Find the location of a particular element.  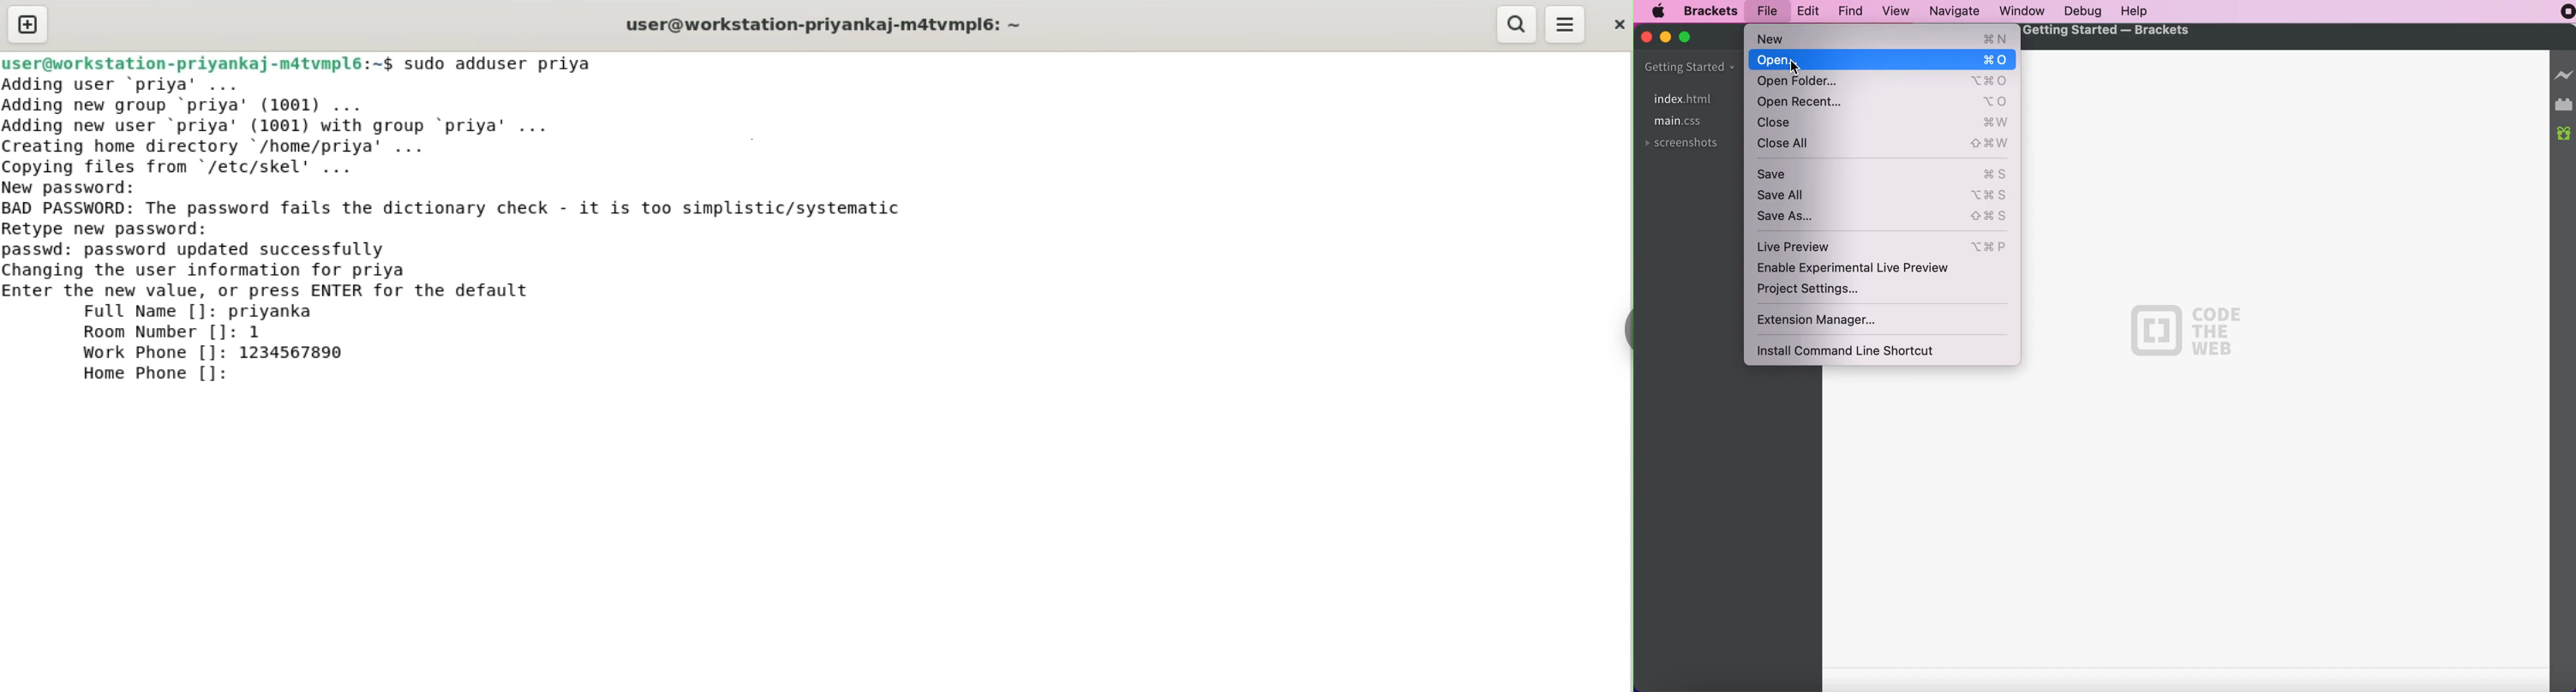

close is located at coordinates (1646, 39).